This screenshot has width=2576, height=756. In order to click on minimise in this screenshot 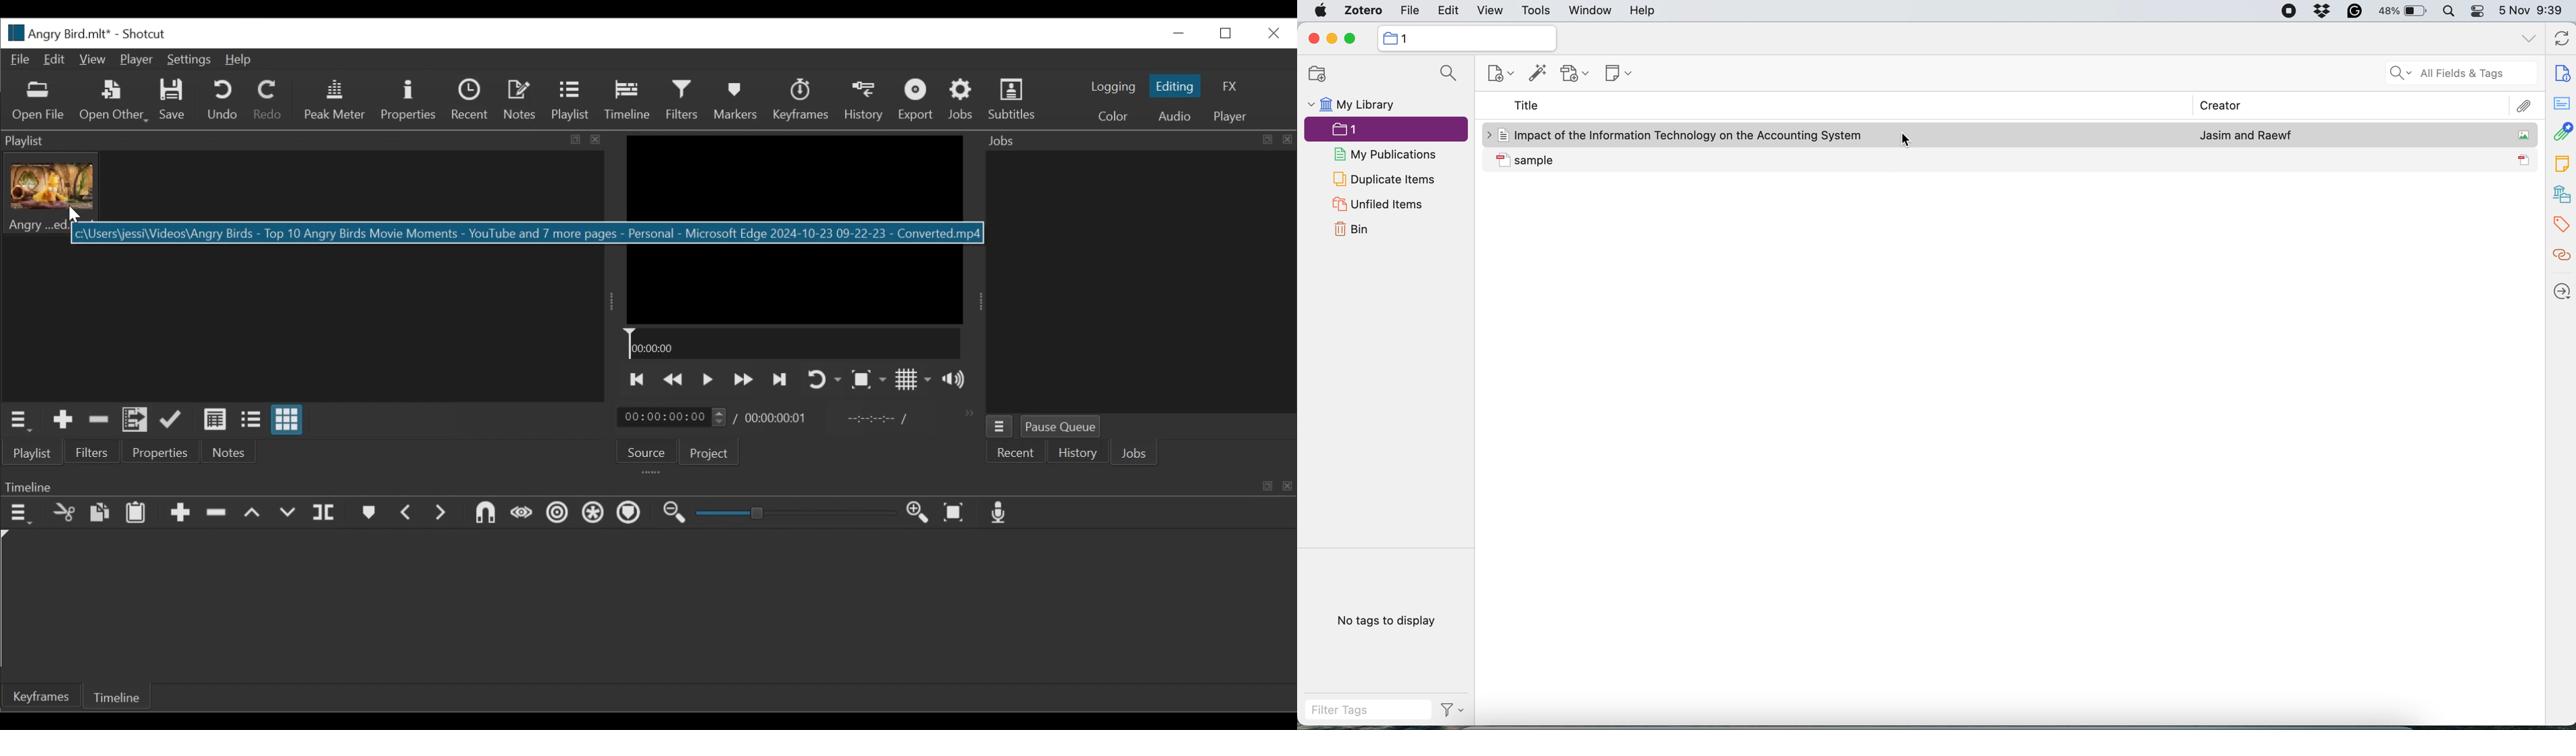, I will do `click(1330, 39)`.